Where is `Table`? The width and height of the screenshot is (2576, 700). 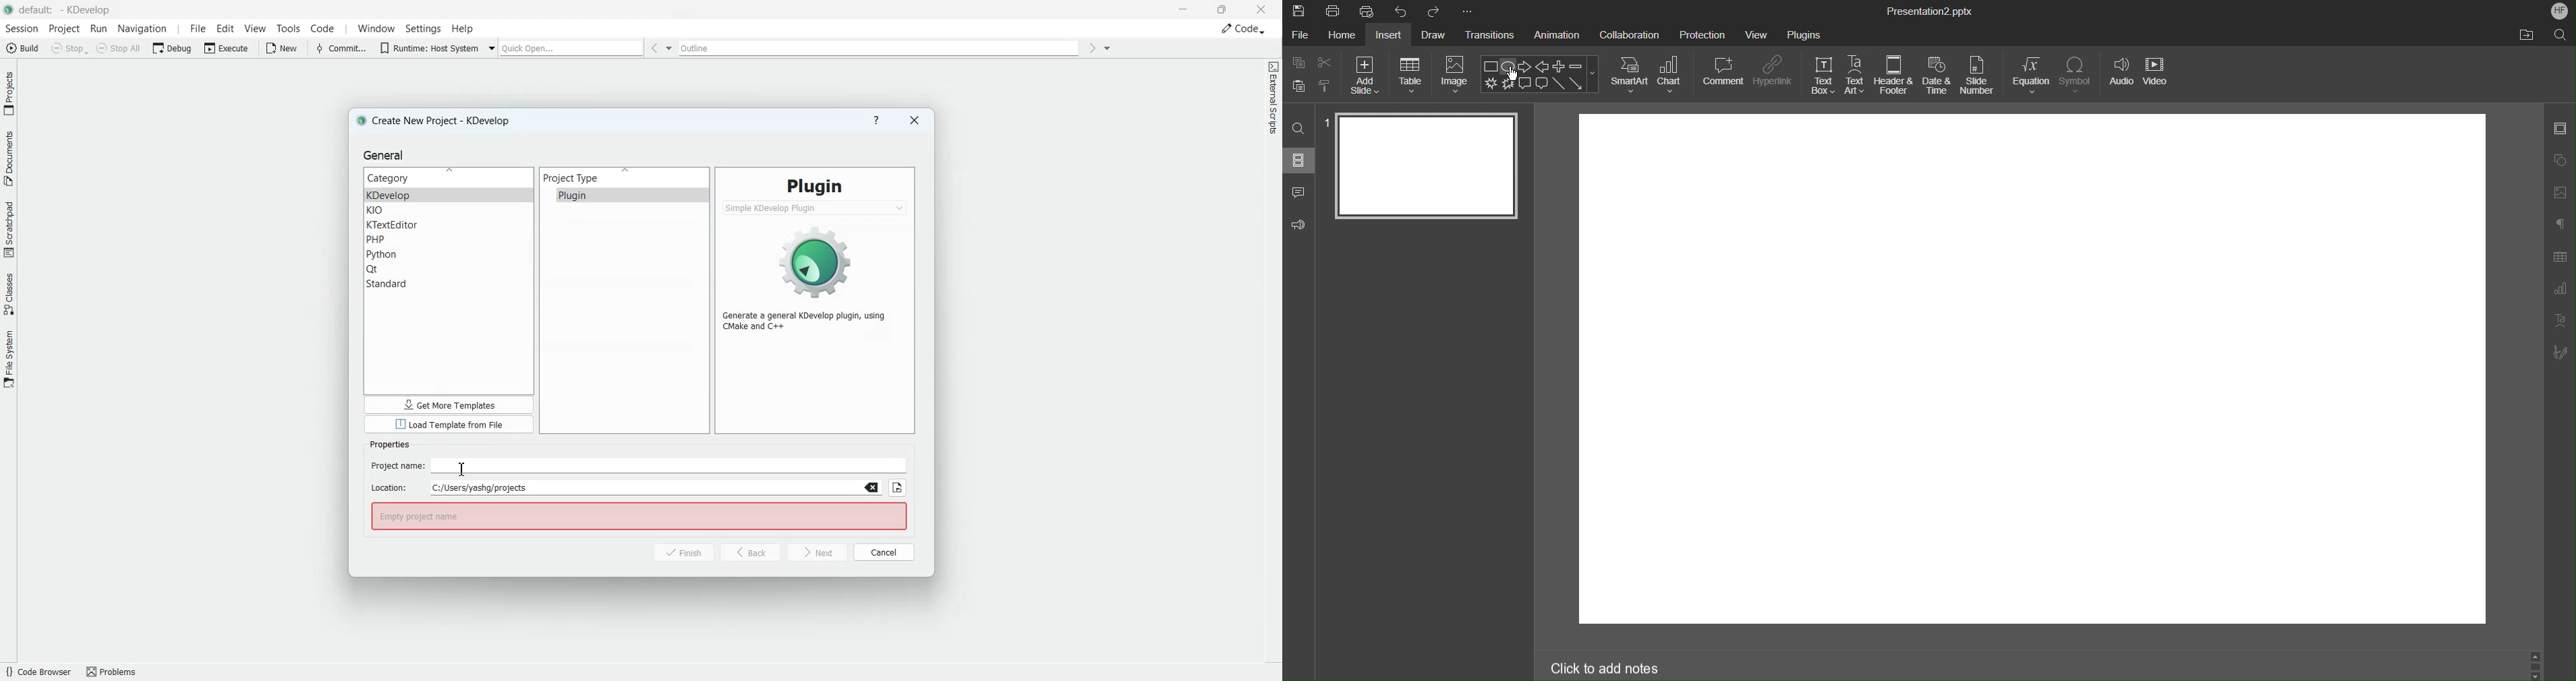
Table is located at coordinates (1410, 74).